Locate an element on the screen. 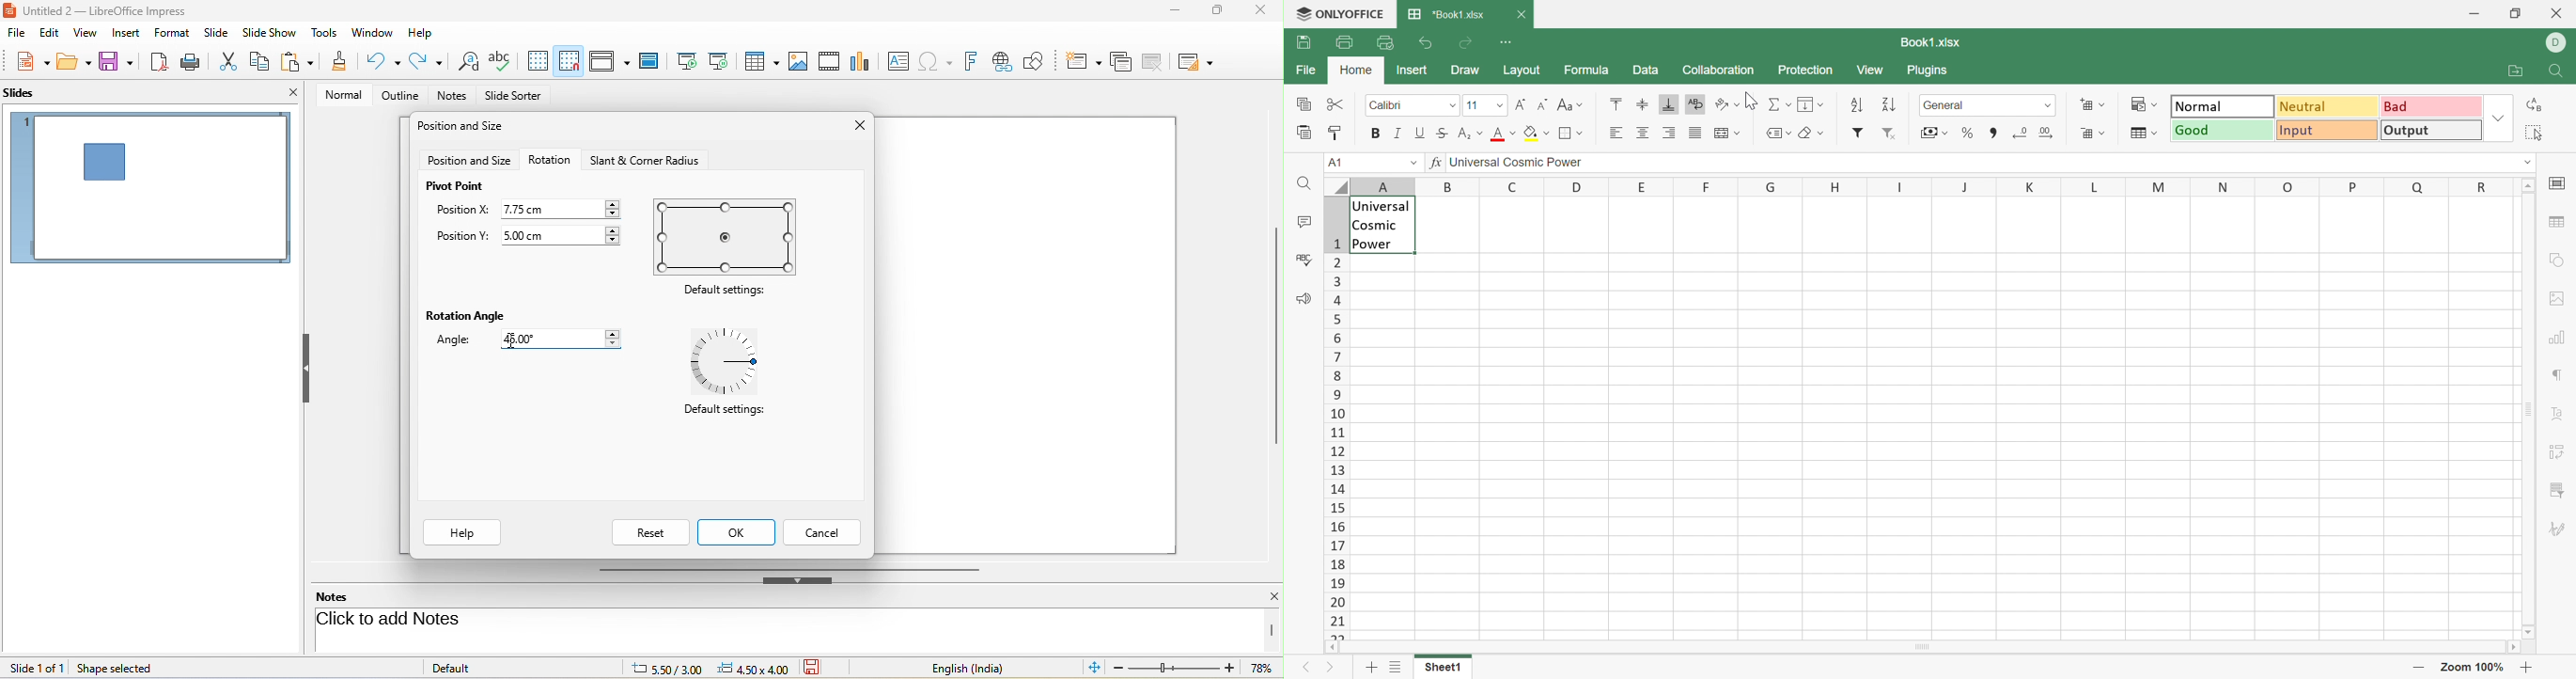 This screenshot has width=2576, height=700. slide 1 of 1 is located at coordinates (37, 668).